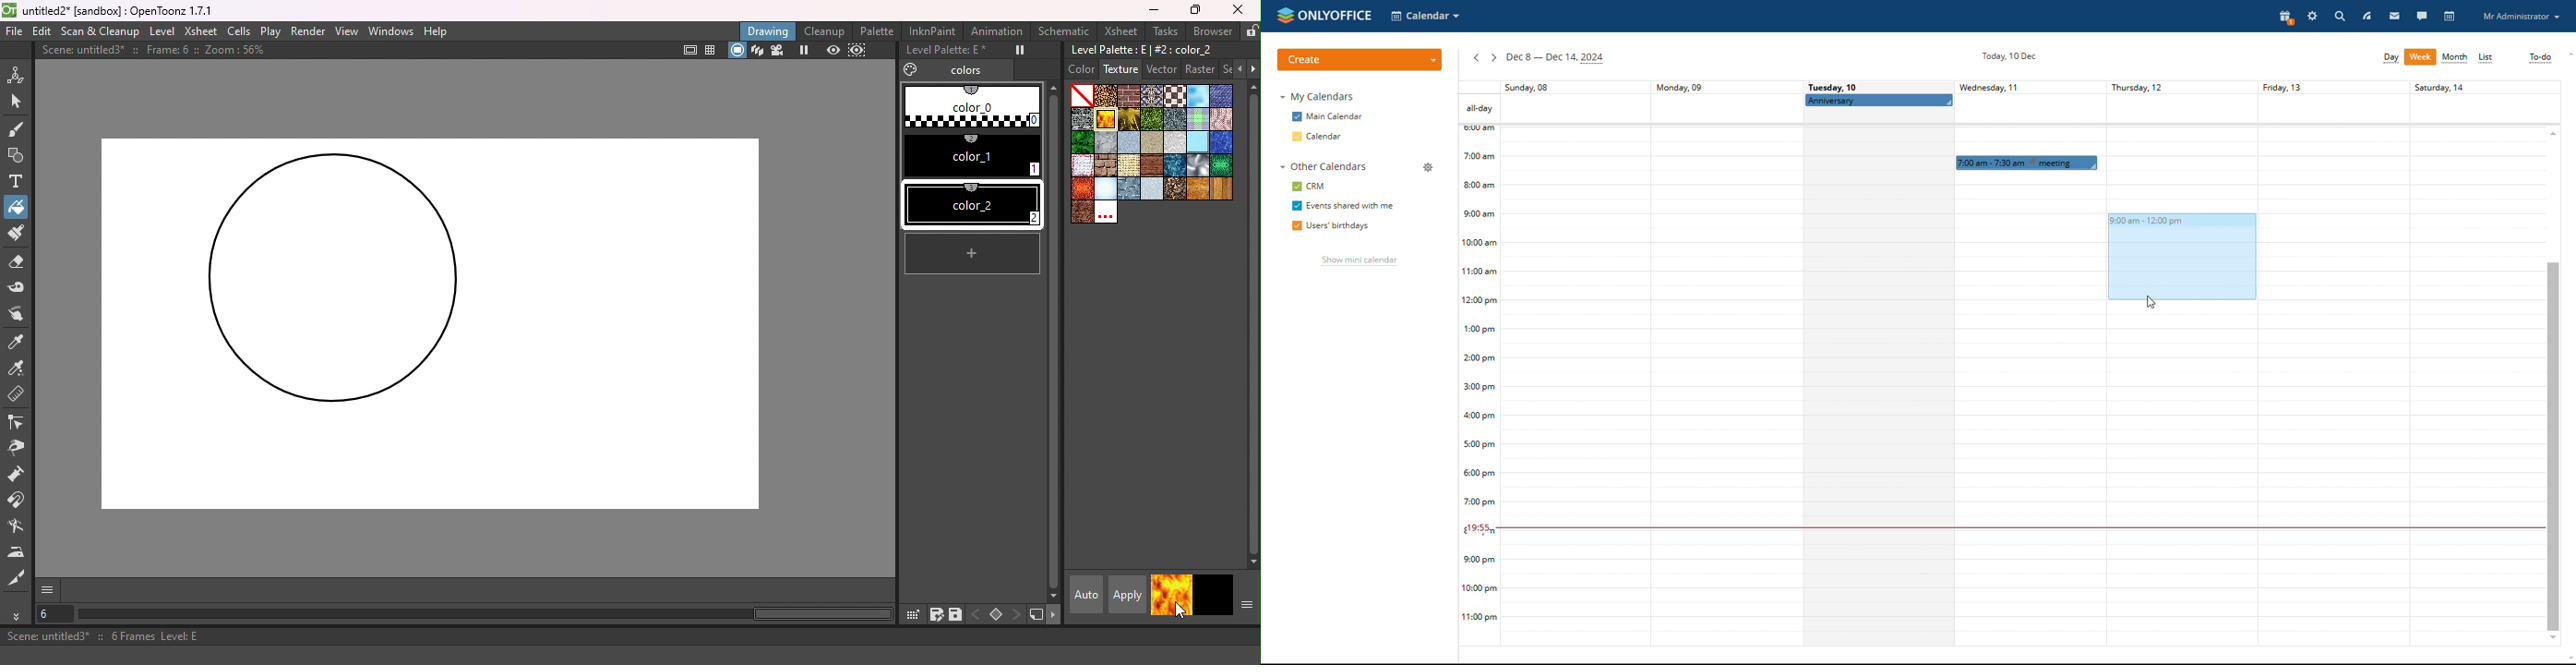 The height and width of the screenshot is (672, 2576). I want to click on Close, so click(1240, 11).